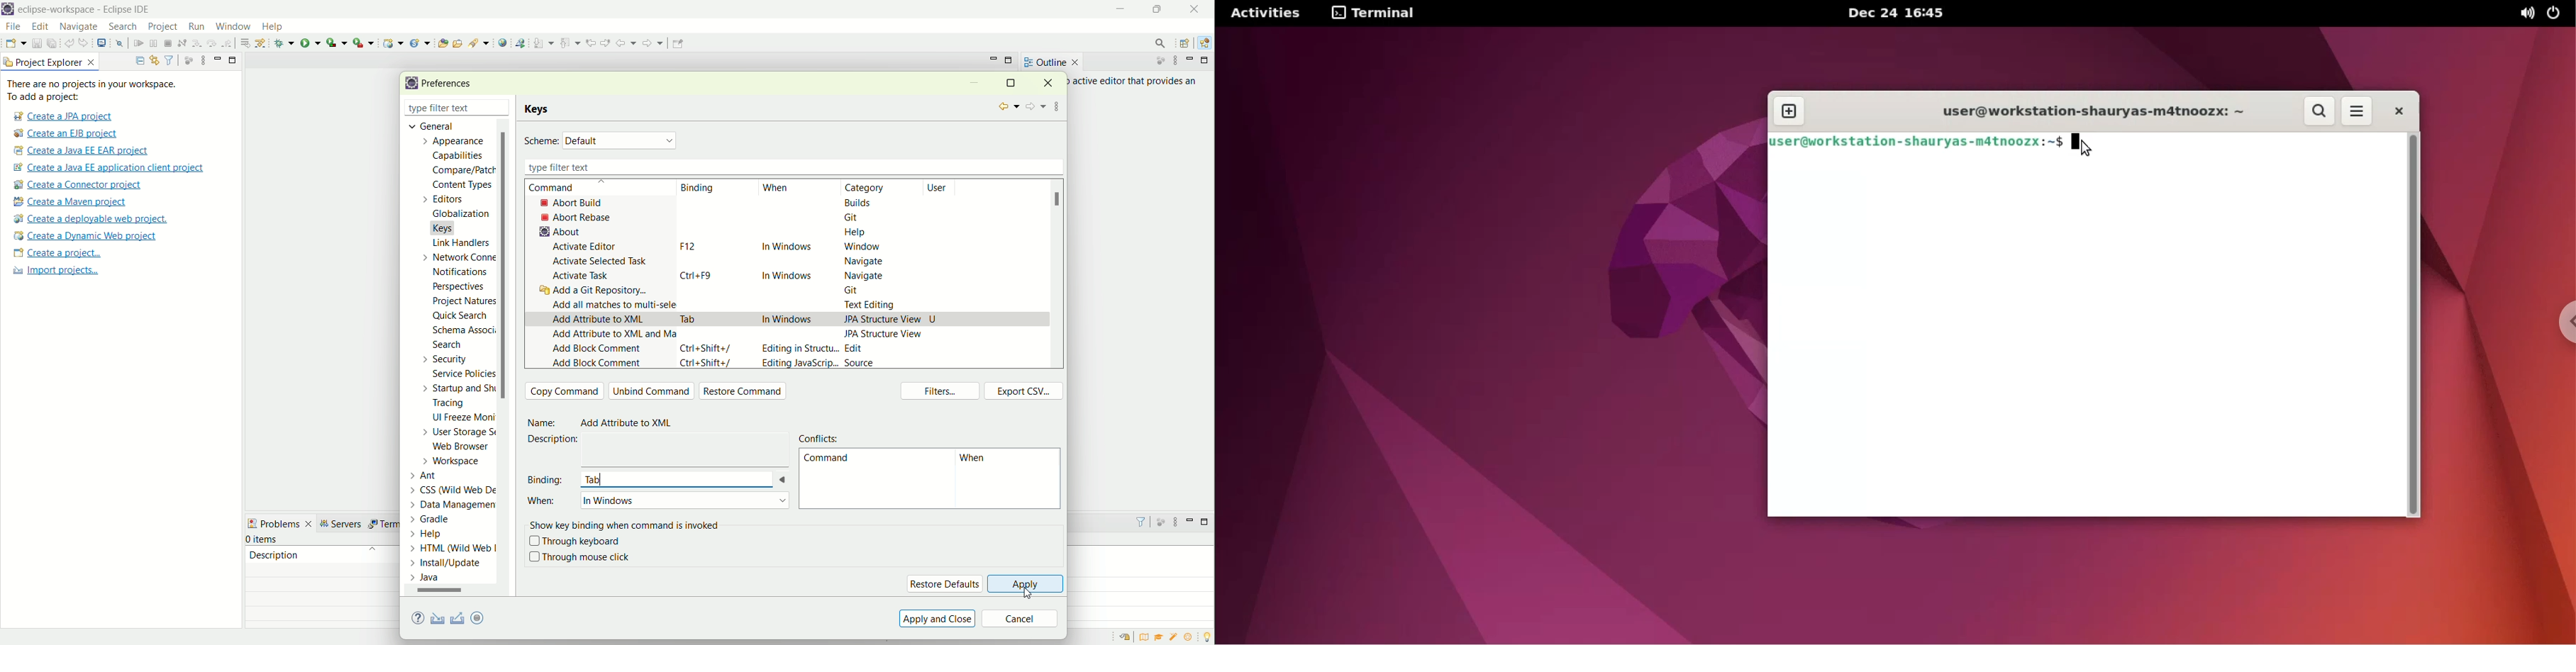  I want to click on UI freeze monitoring, so click(463, 419).